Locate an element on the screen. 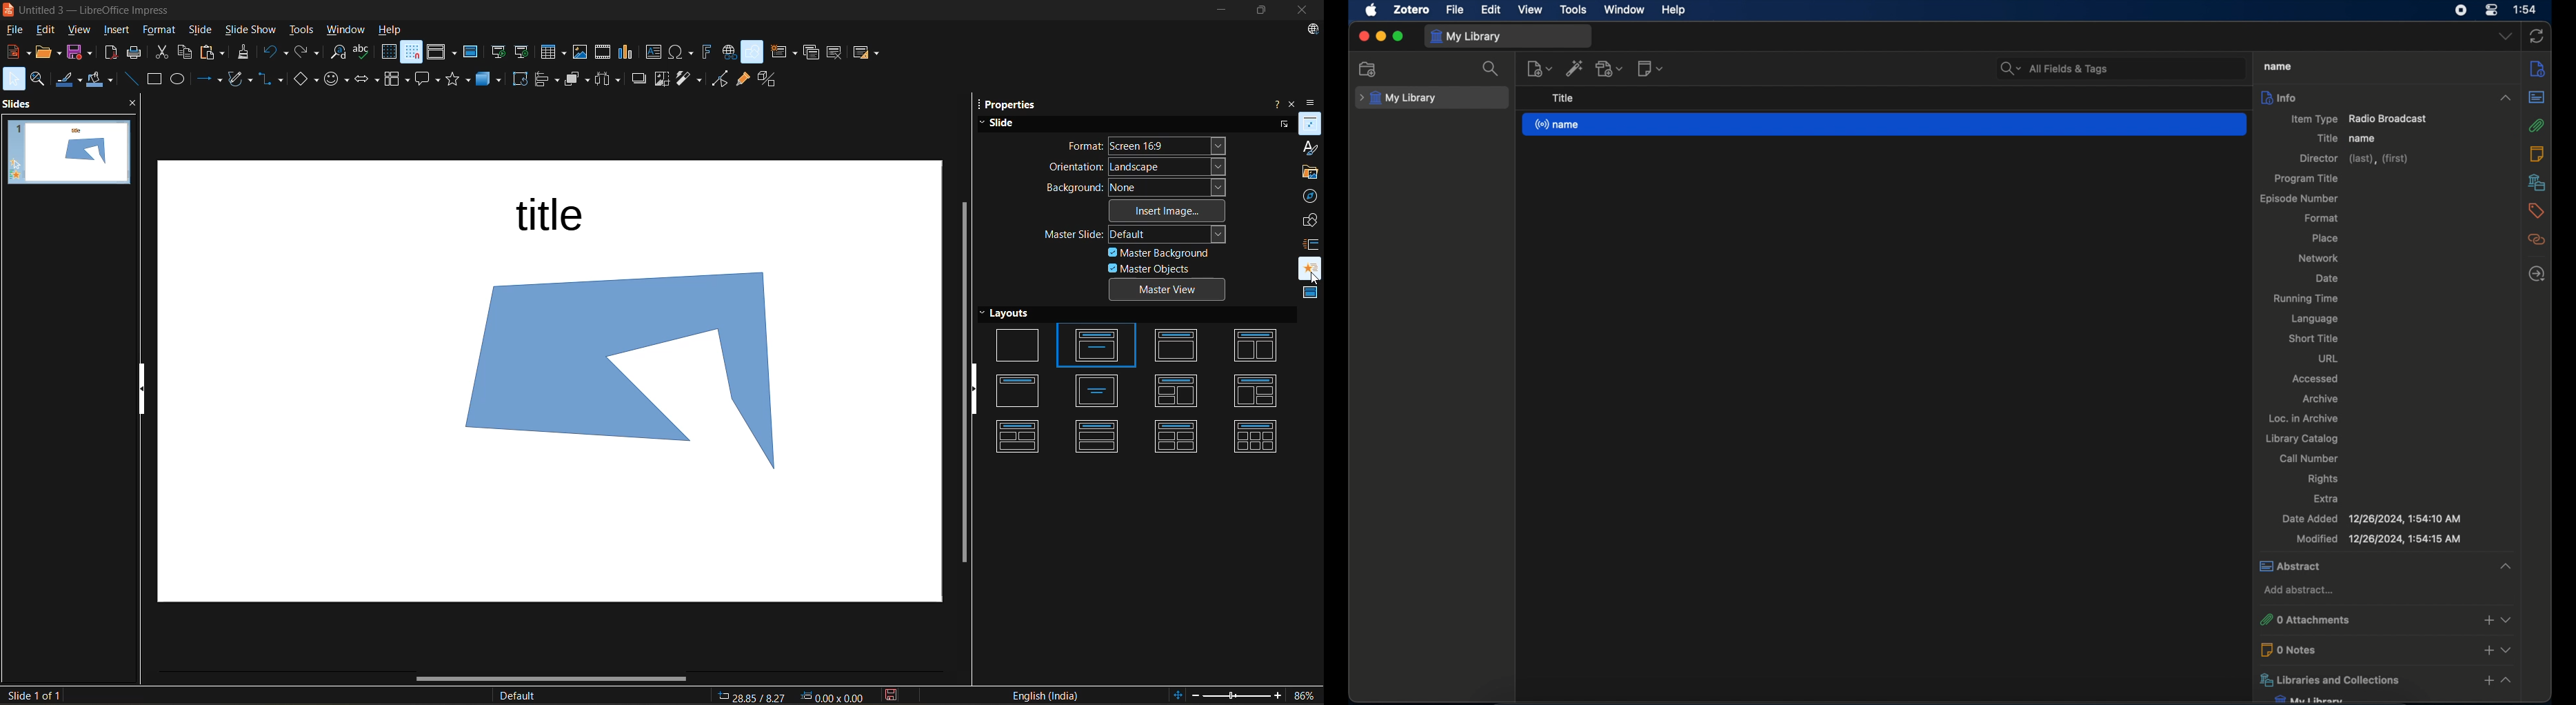  maximize is located at coordinates (1256, 11).